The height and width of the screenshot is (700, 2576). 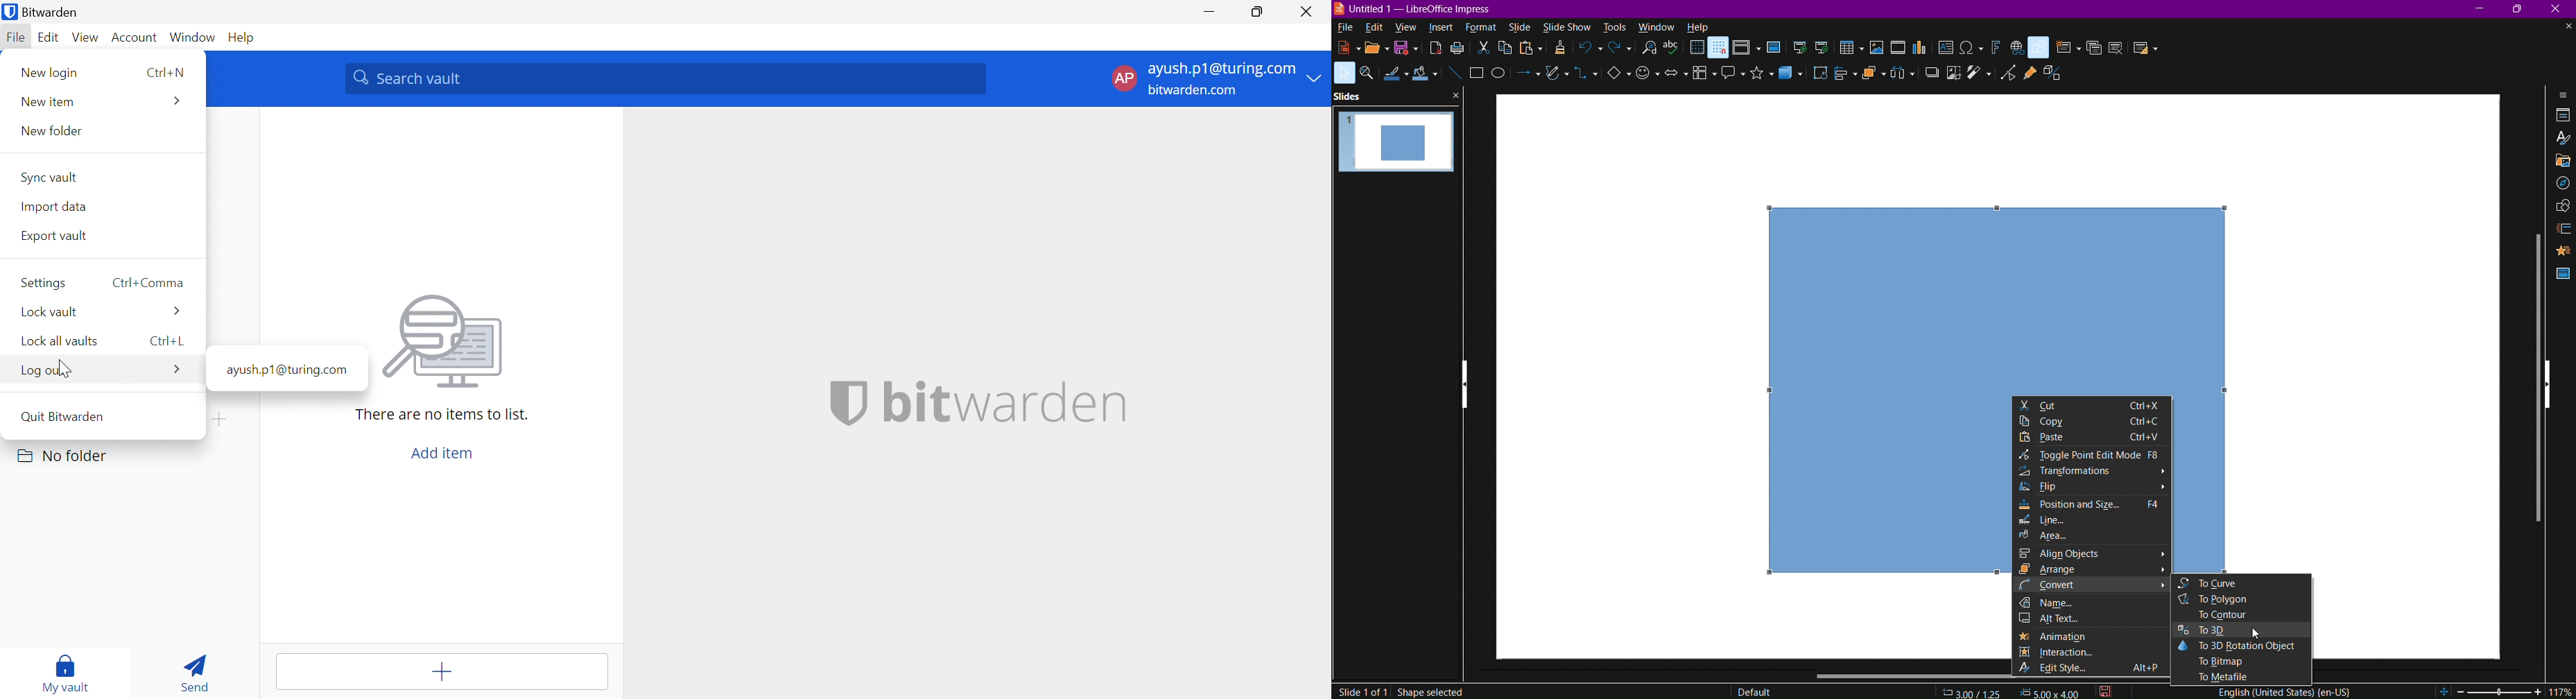 What do you see at coordinates (1982, 75) in the screenshot?
I see `Filter` at bounding box center [1982, 75].